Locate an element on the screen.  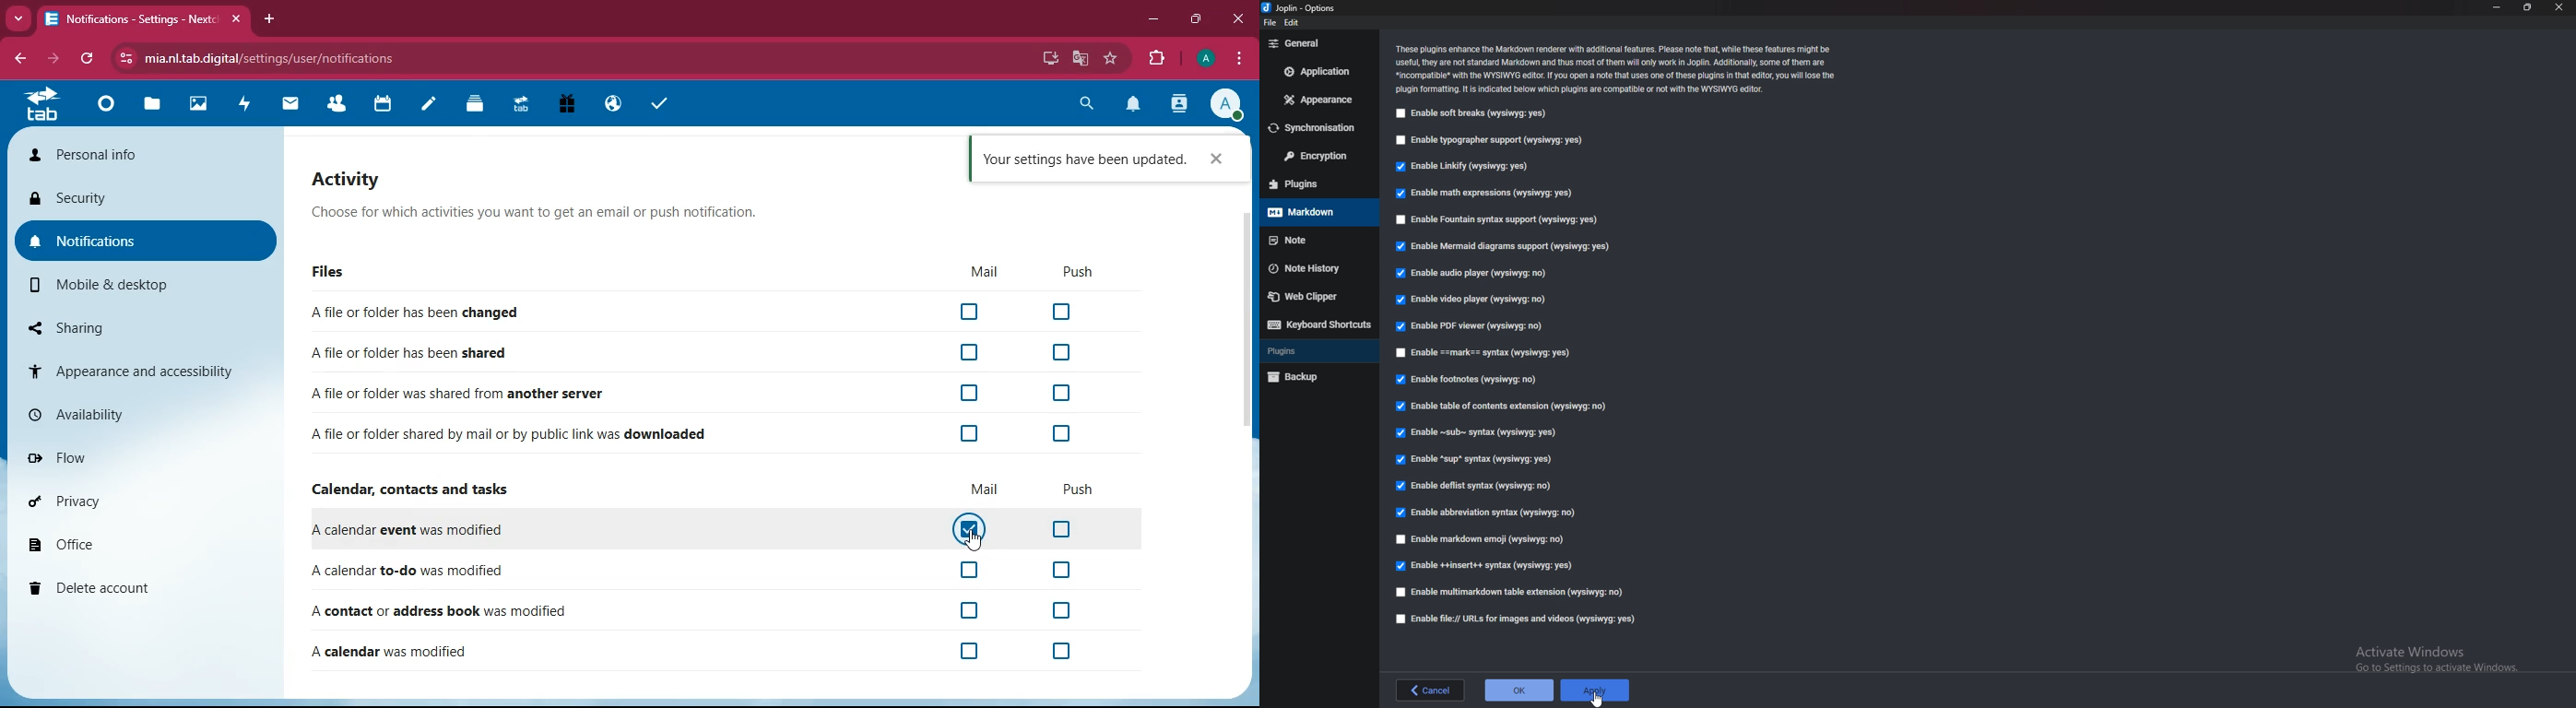
enable multimarkdown table extensions is located at coordinates (1517, 594).